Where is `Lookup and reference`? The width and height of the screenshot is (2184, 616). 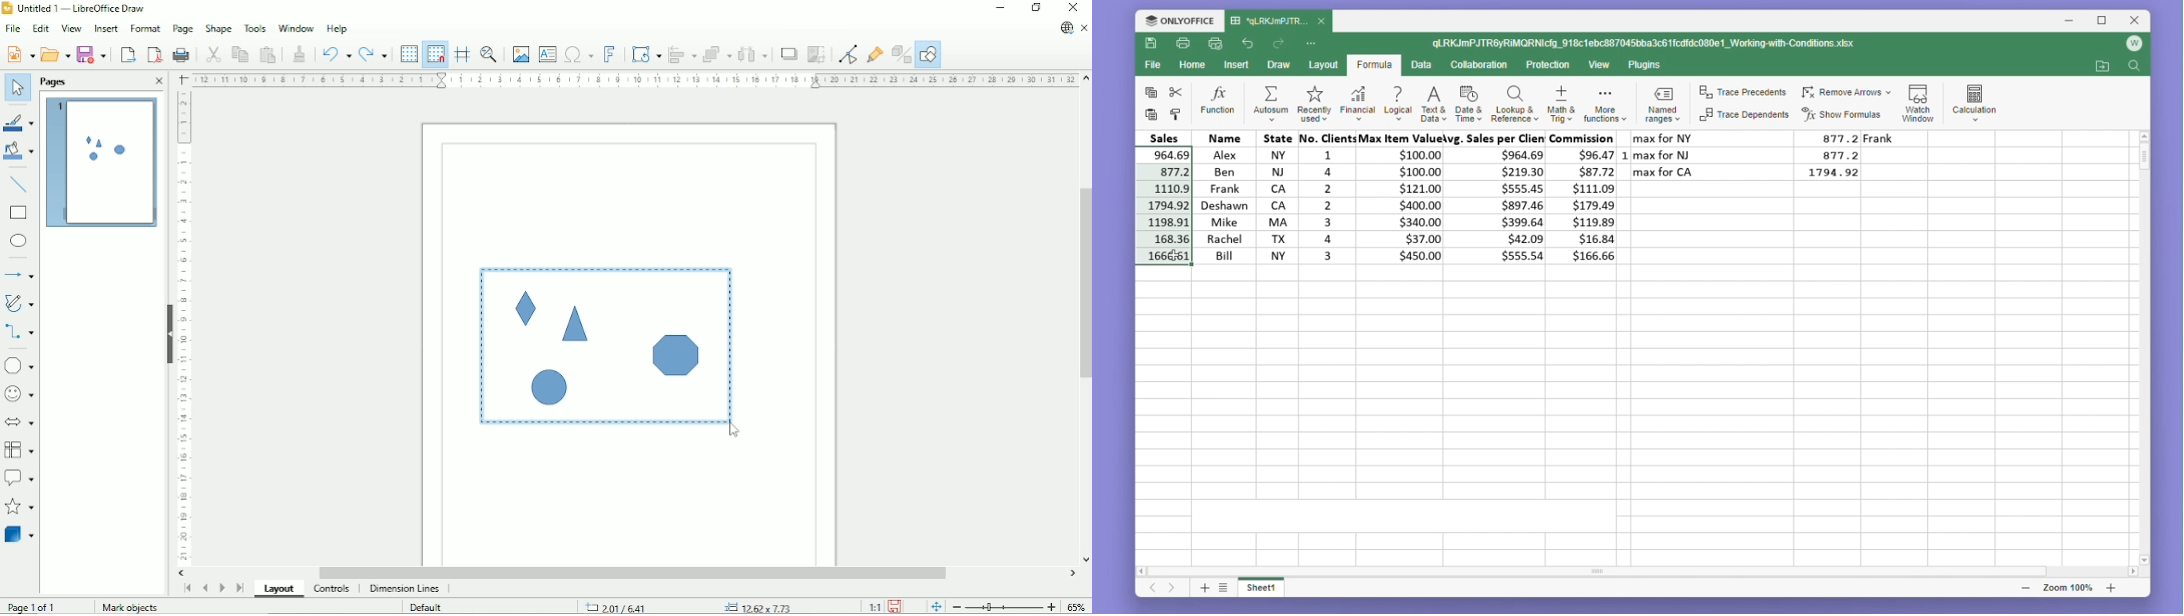 Lookup and reference is located at coordinates (1515, 102).